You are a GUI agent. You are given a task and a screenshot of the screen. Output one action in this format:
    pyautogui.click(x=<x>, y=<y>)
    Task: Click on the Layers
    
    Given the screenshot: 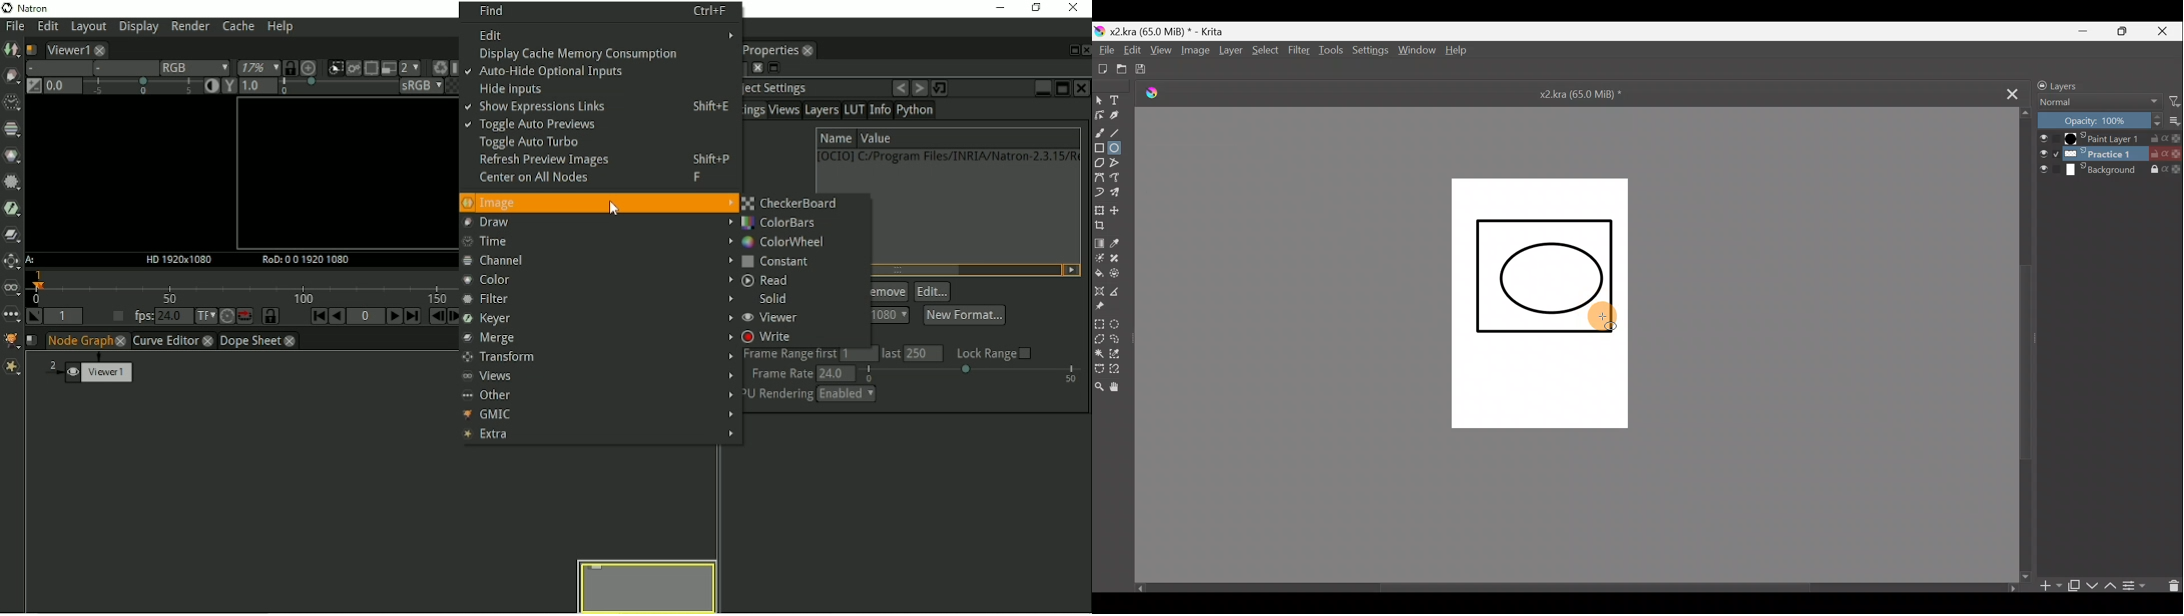 What is the action you would take?
    pyautogui.click(x=2070, y=85)
    